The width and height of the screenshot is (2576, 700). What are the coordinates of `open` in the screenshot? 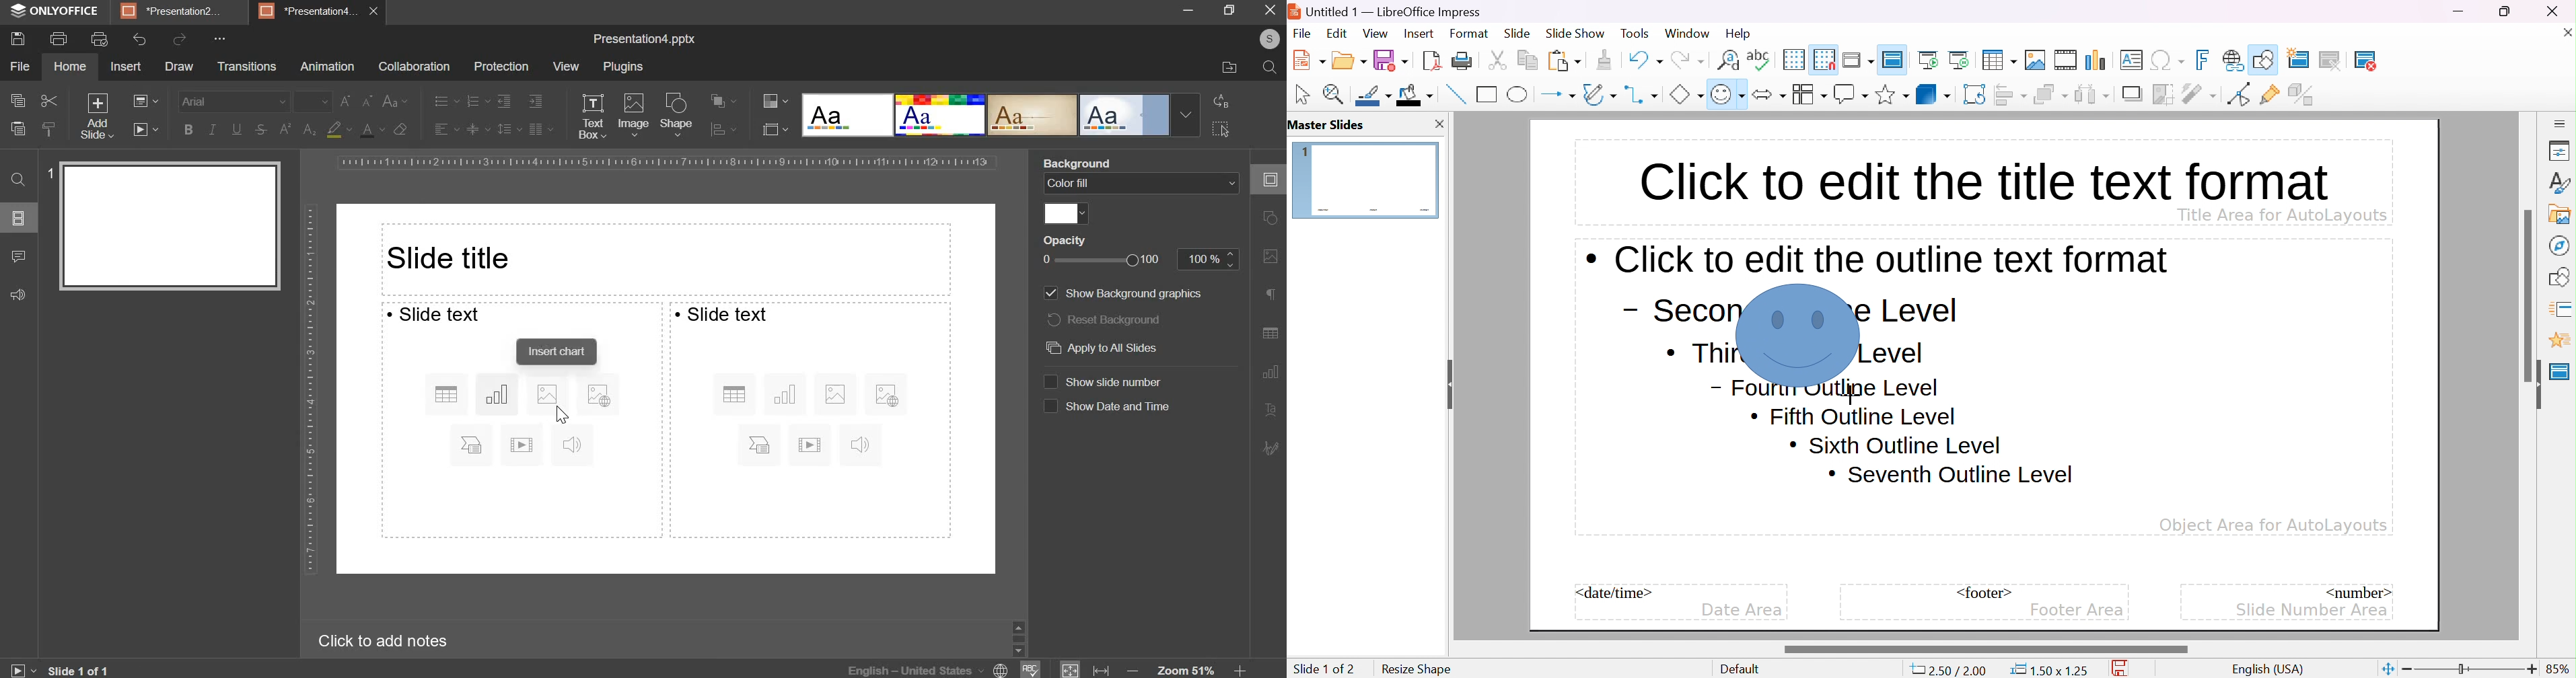 It's located at (1351, 59).